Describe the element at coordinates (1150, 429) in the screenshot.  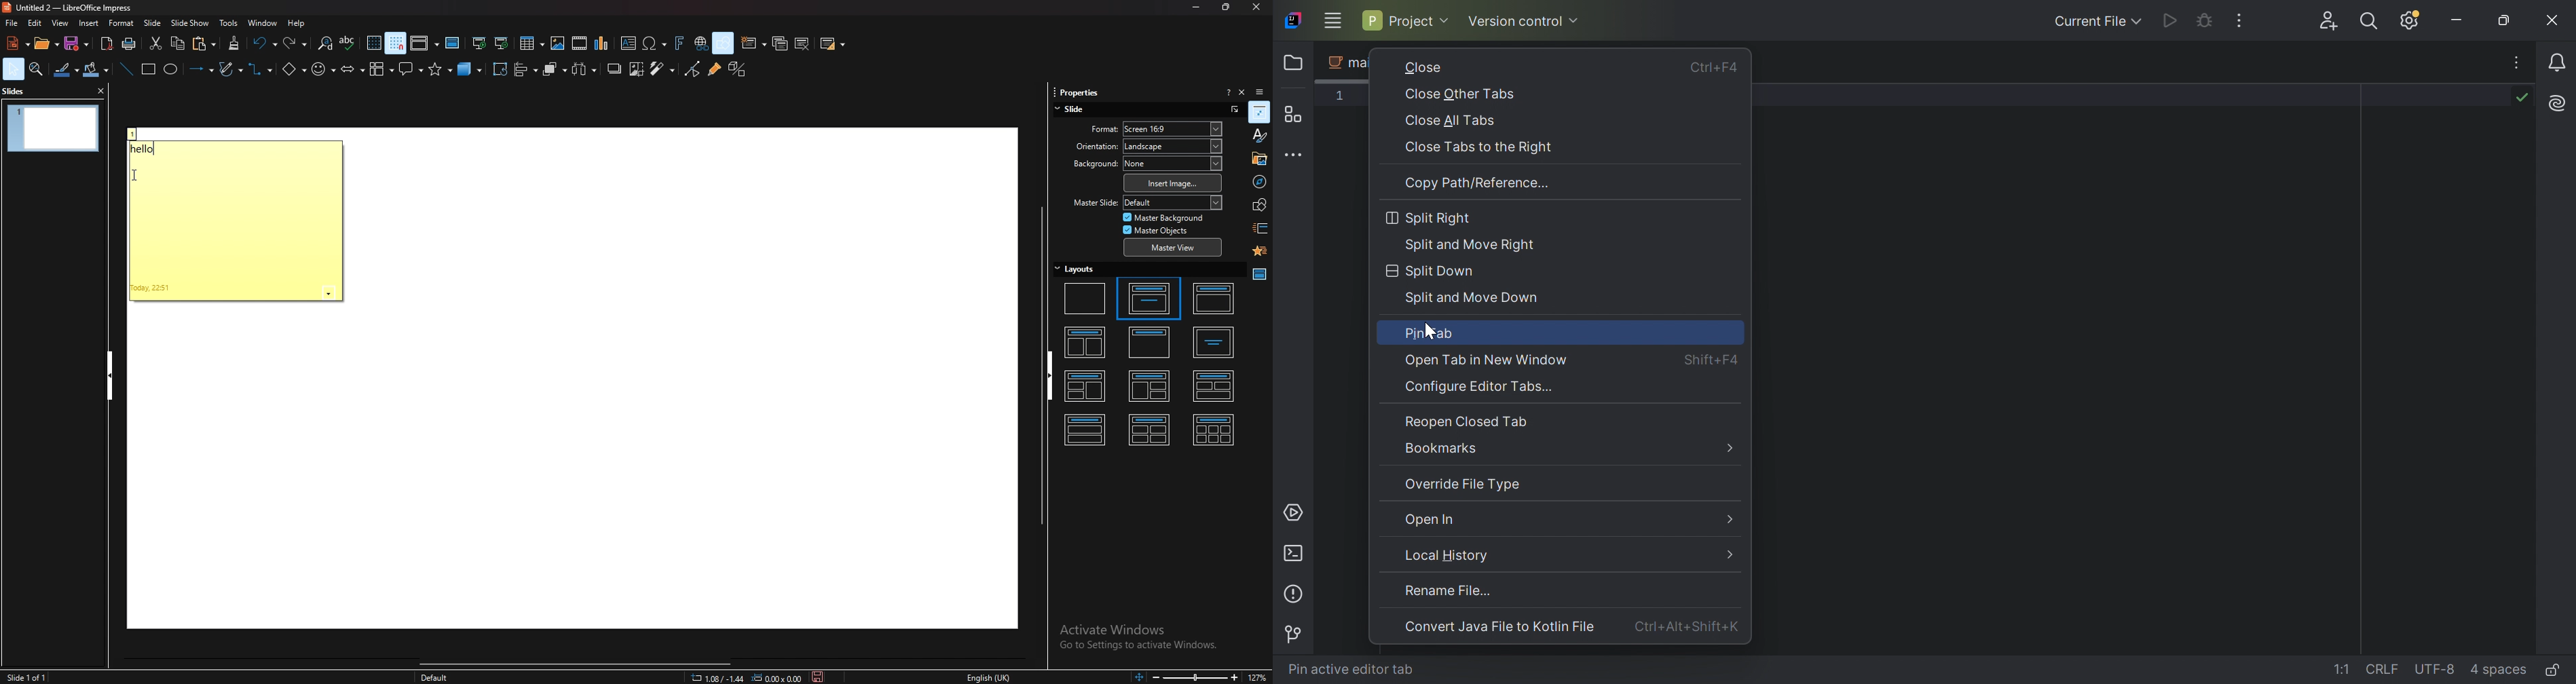
I see `title, 4 content` at that location.